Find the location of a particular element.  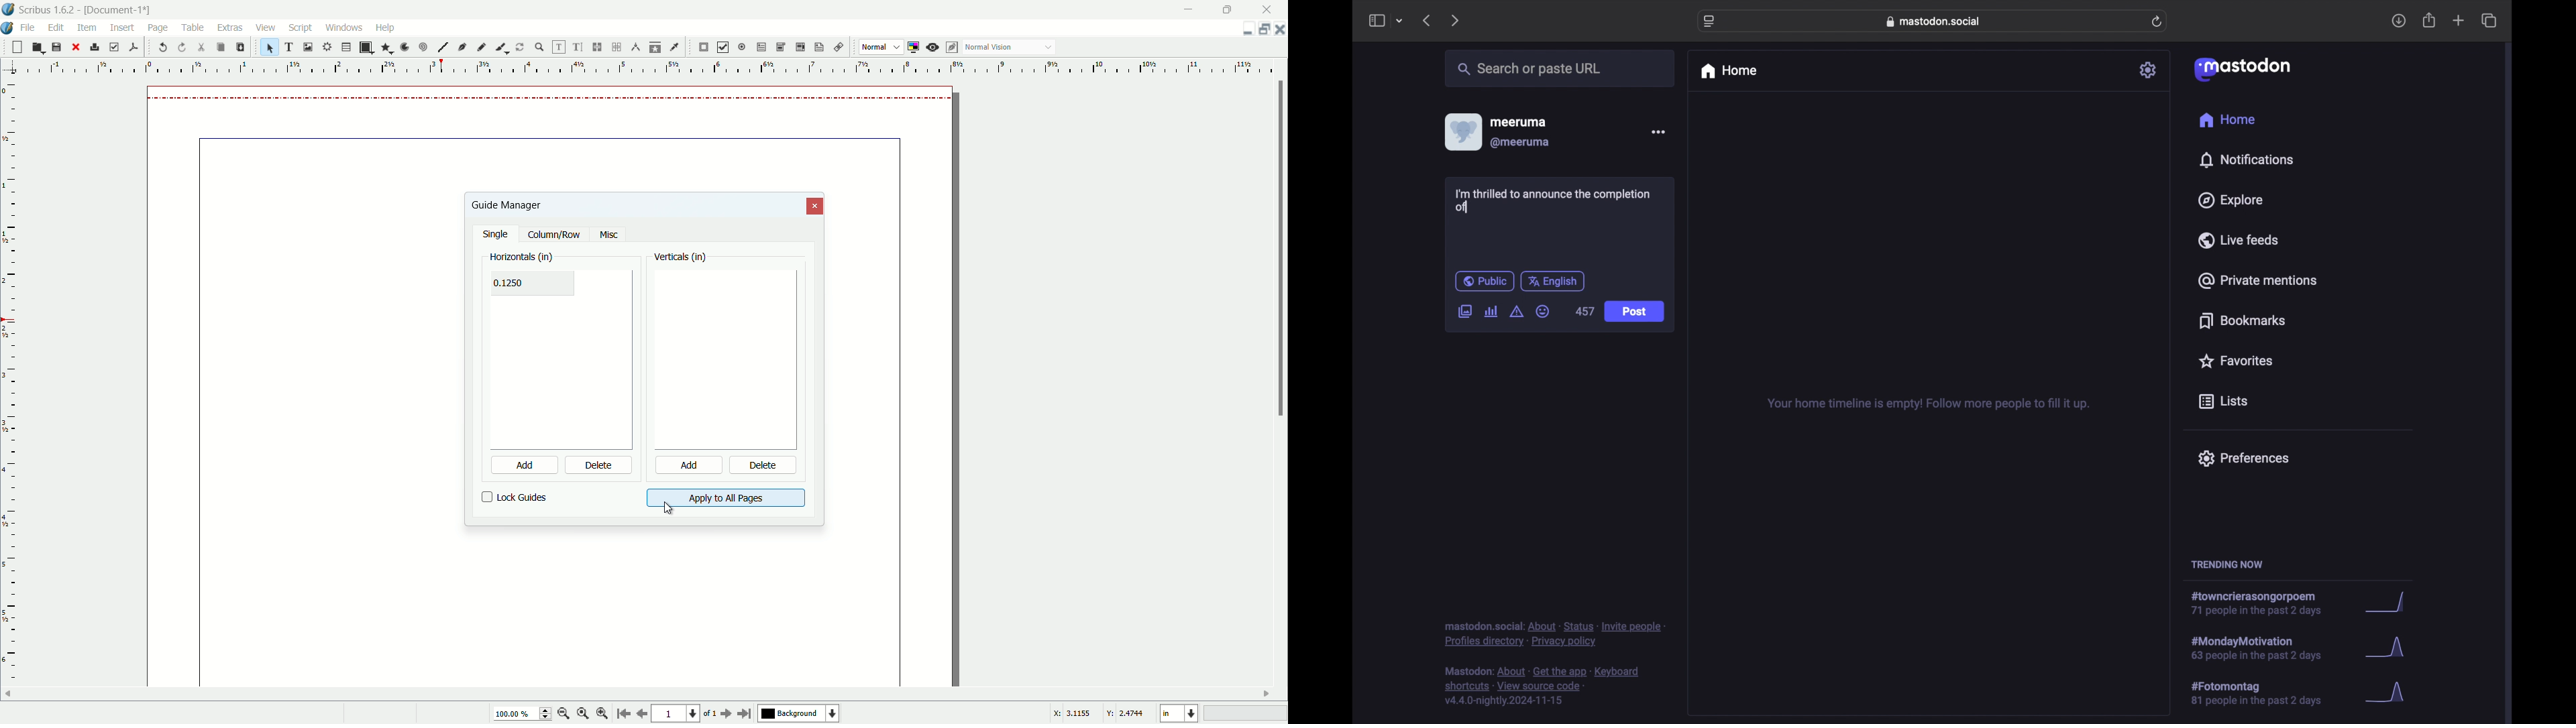

edit in preview mode is located at coordinates (953, 47).